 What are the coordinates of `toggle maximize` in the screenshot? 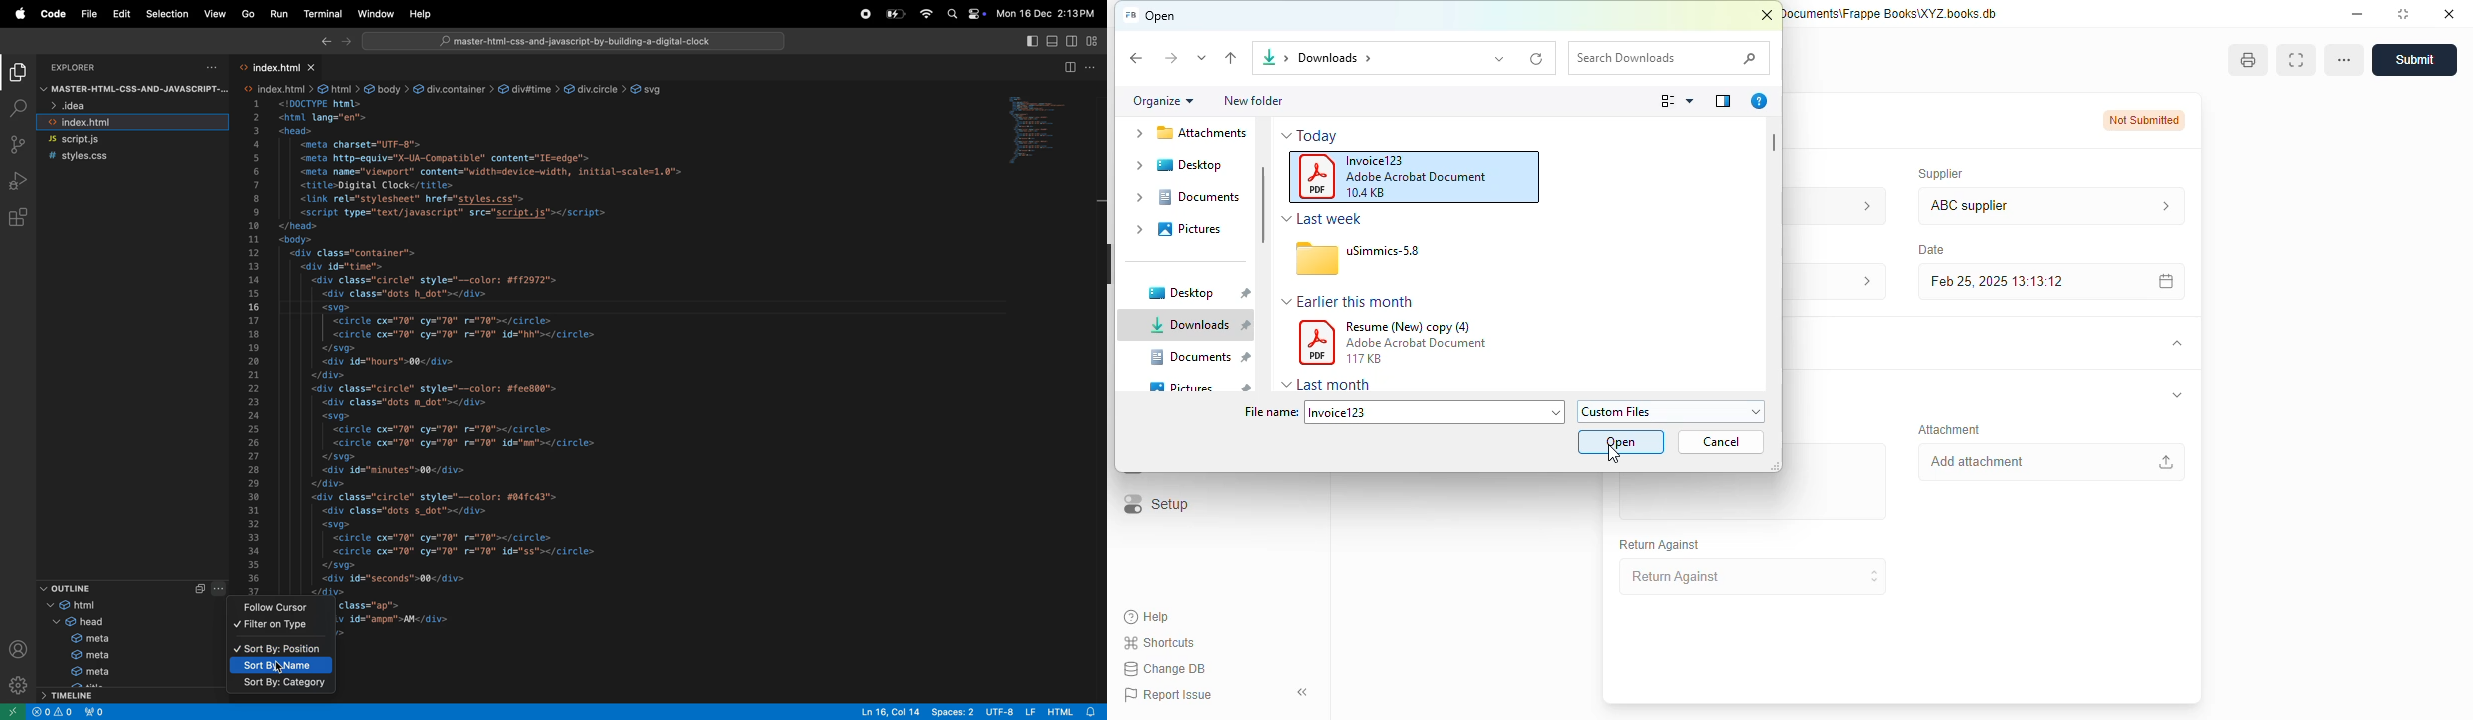 It's located at (2402, 13).